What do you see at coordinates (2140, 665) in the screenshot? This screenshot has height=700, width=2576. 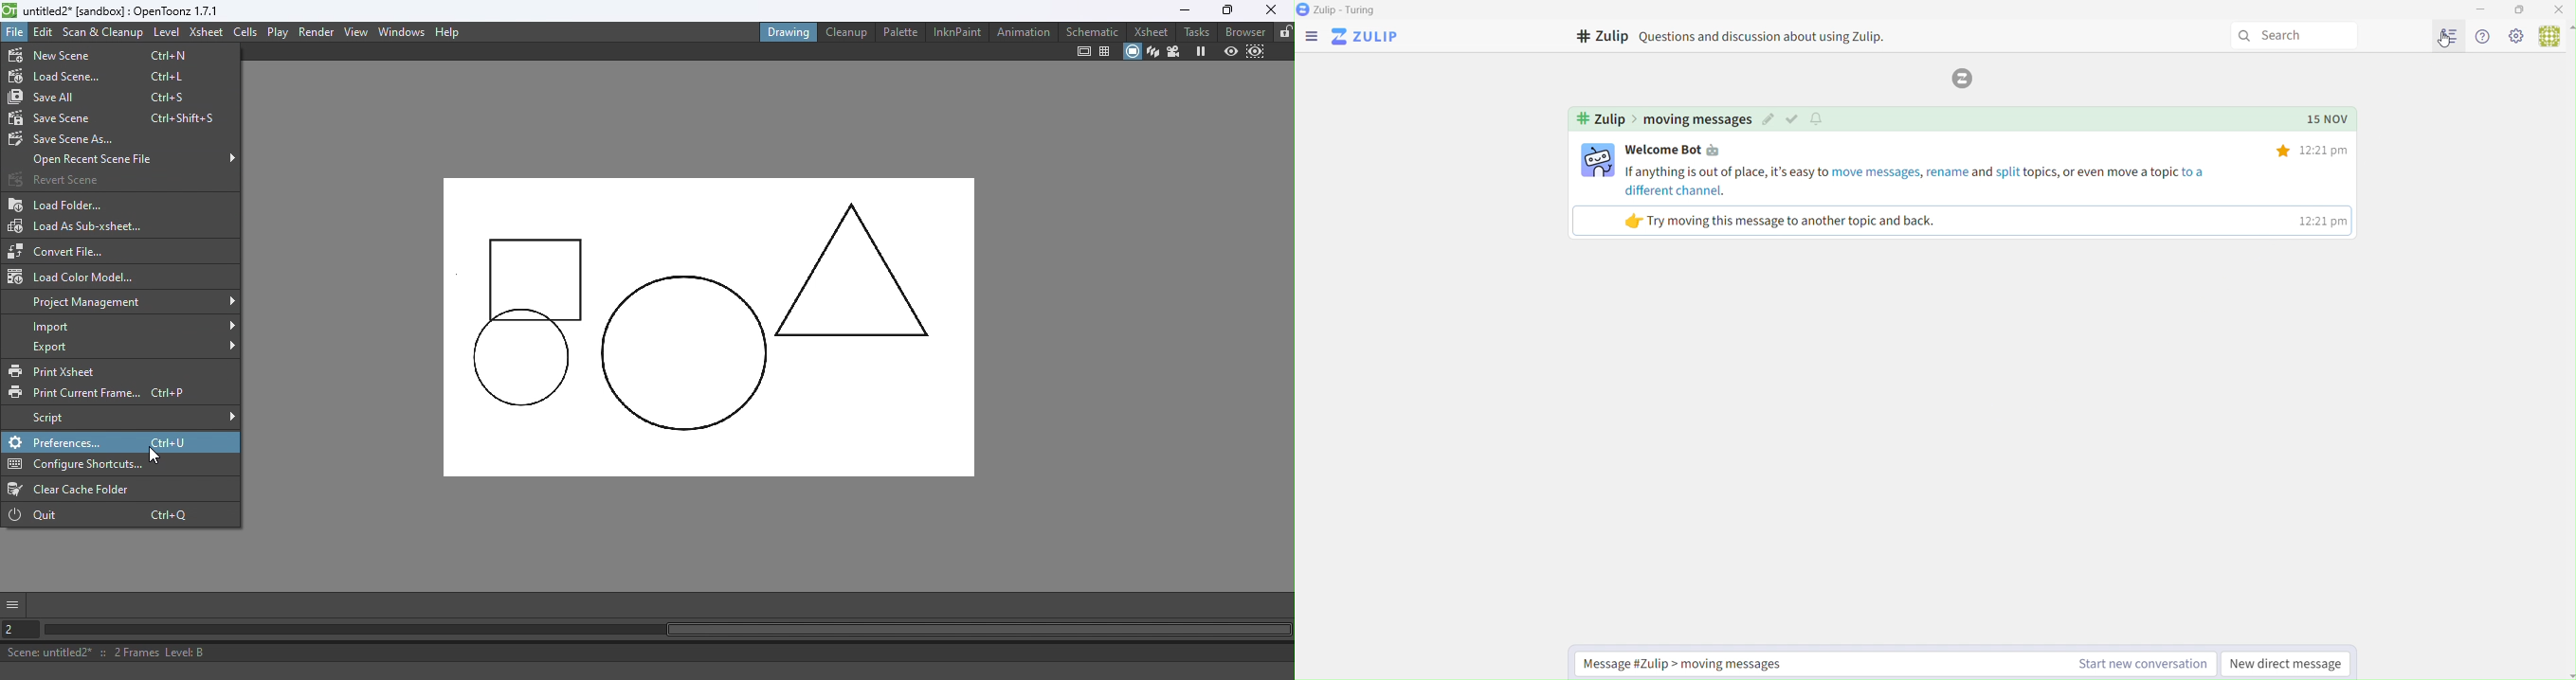 I see `Start new conversation` at bounding box center [2140, 665].